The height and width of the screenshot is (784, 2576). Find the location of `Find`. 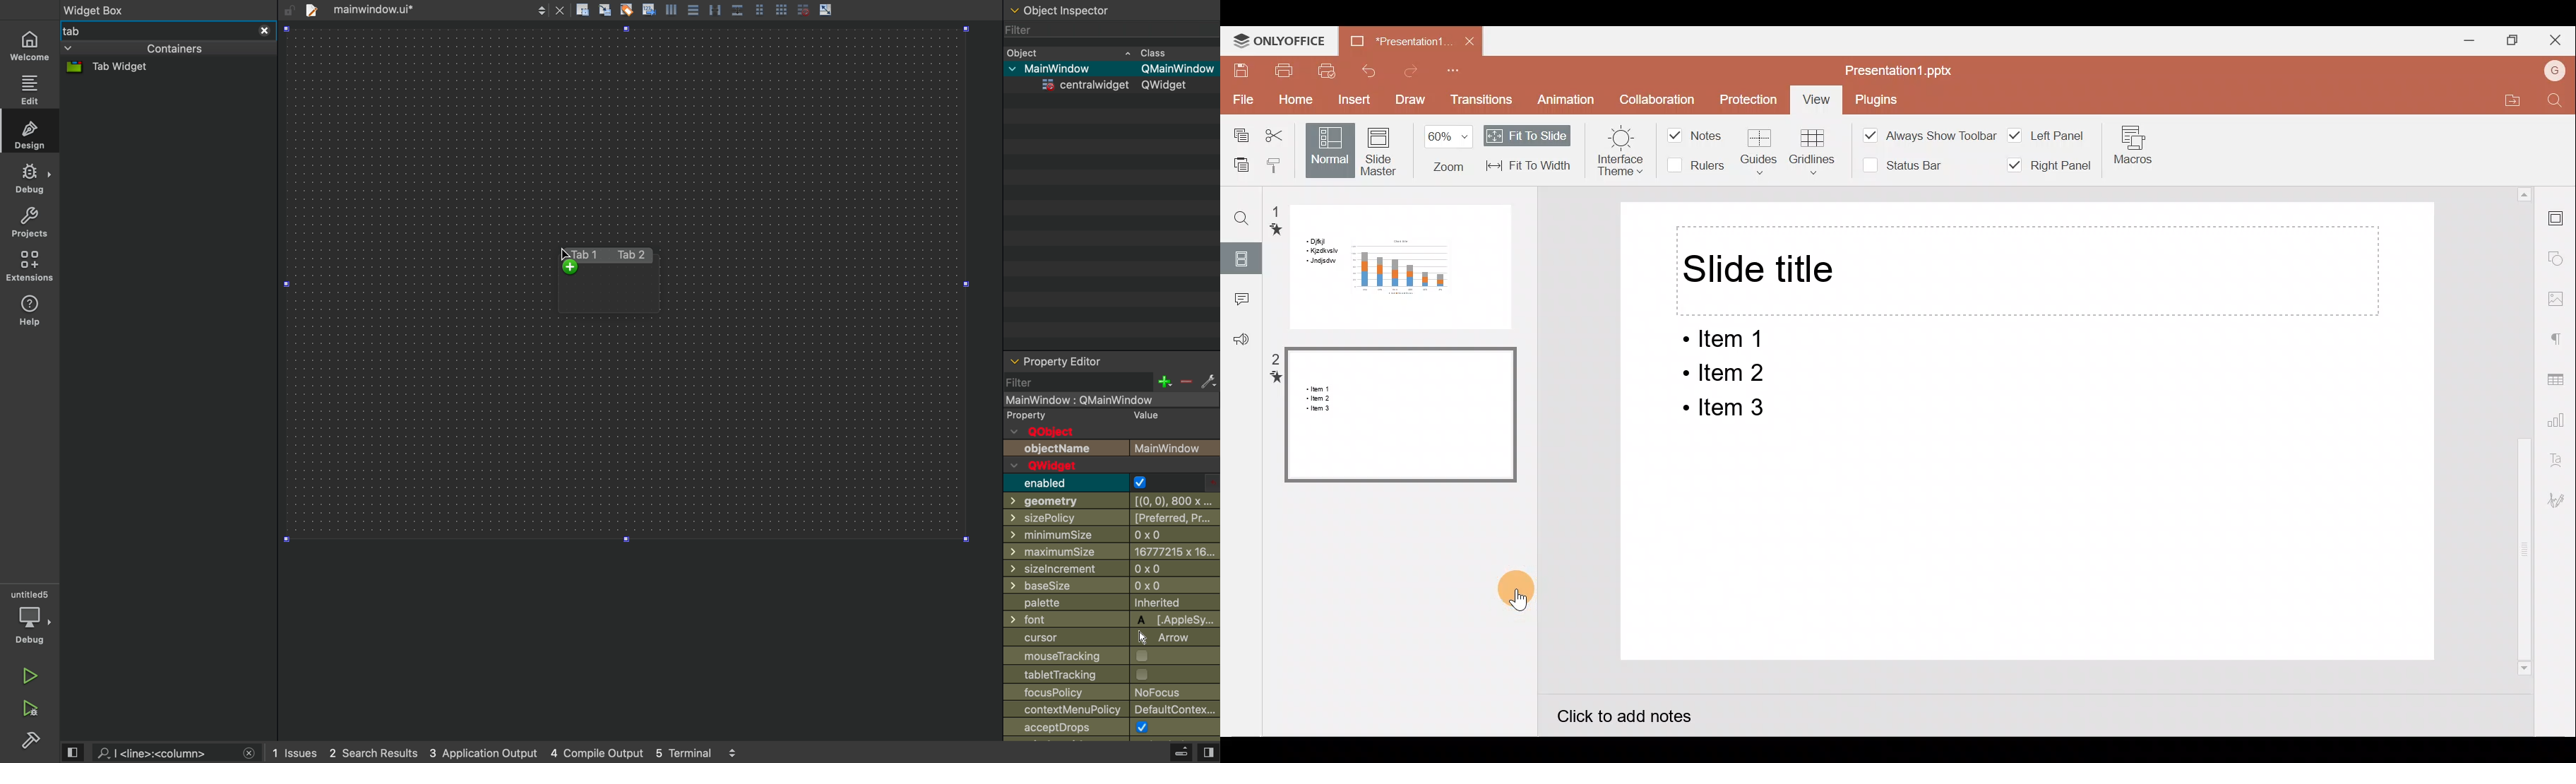

Find is located at coordinates (2555, 100).